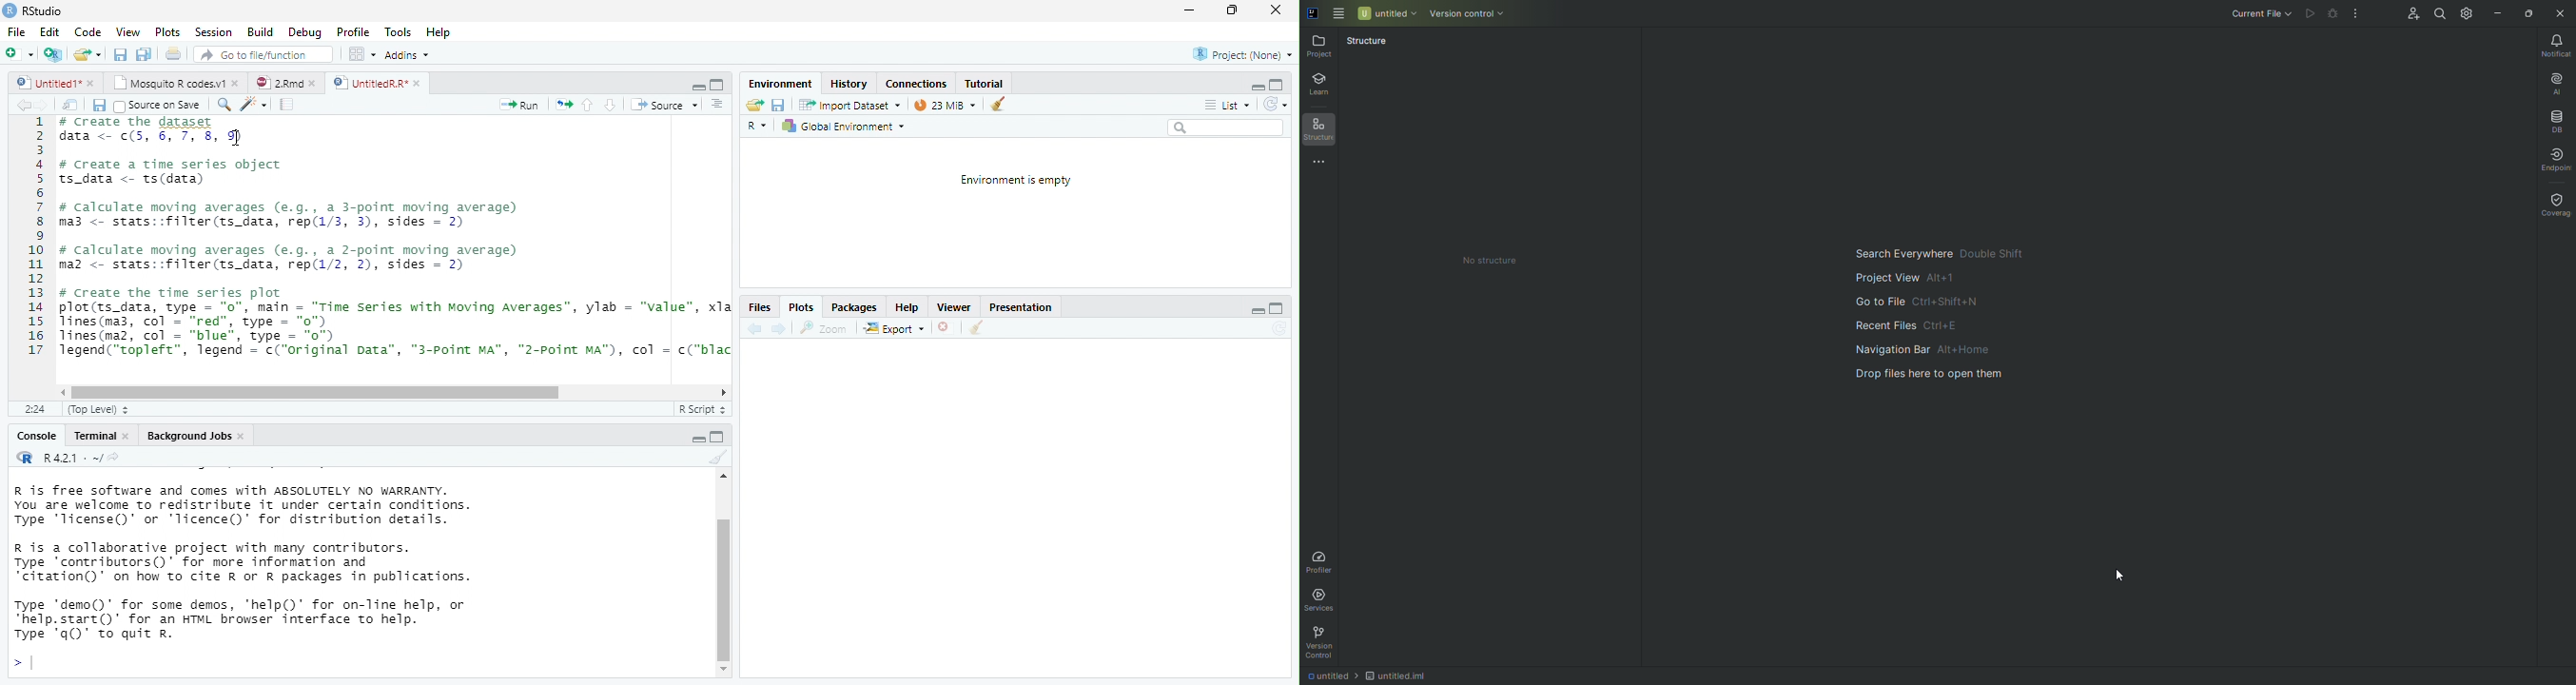  What do you see at coordinates (260, 32) in the screenshot?
I see `Build` at bounding box center [260, 32].